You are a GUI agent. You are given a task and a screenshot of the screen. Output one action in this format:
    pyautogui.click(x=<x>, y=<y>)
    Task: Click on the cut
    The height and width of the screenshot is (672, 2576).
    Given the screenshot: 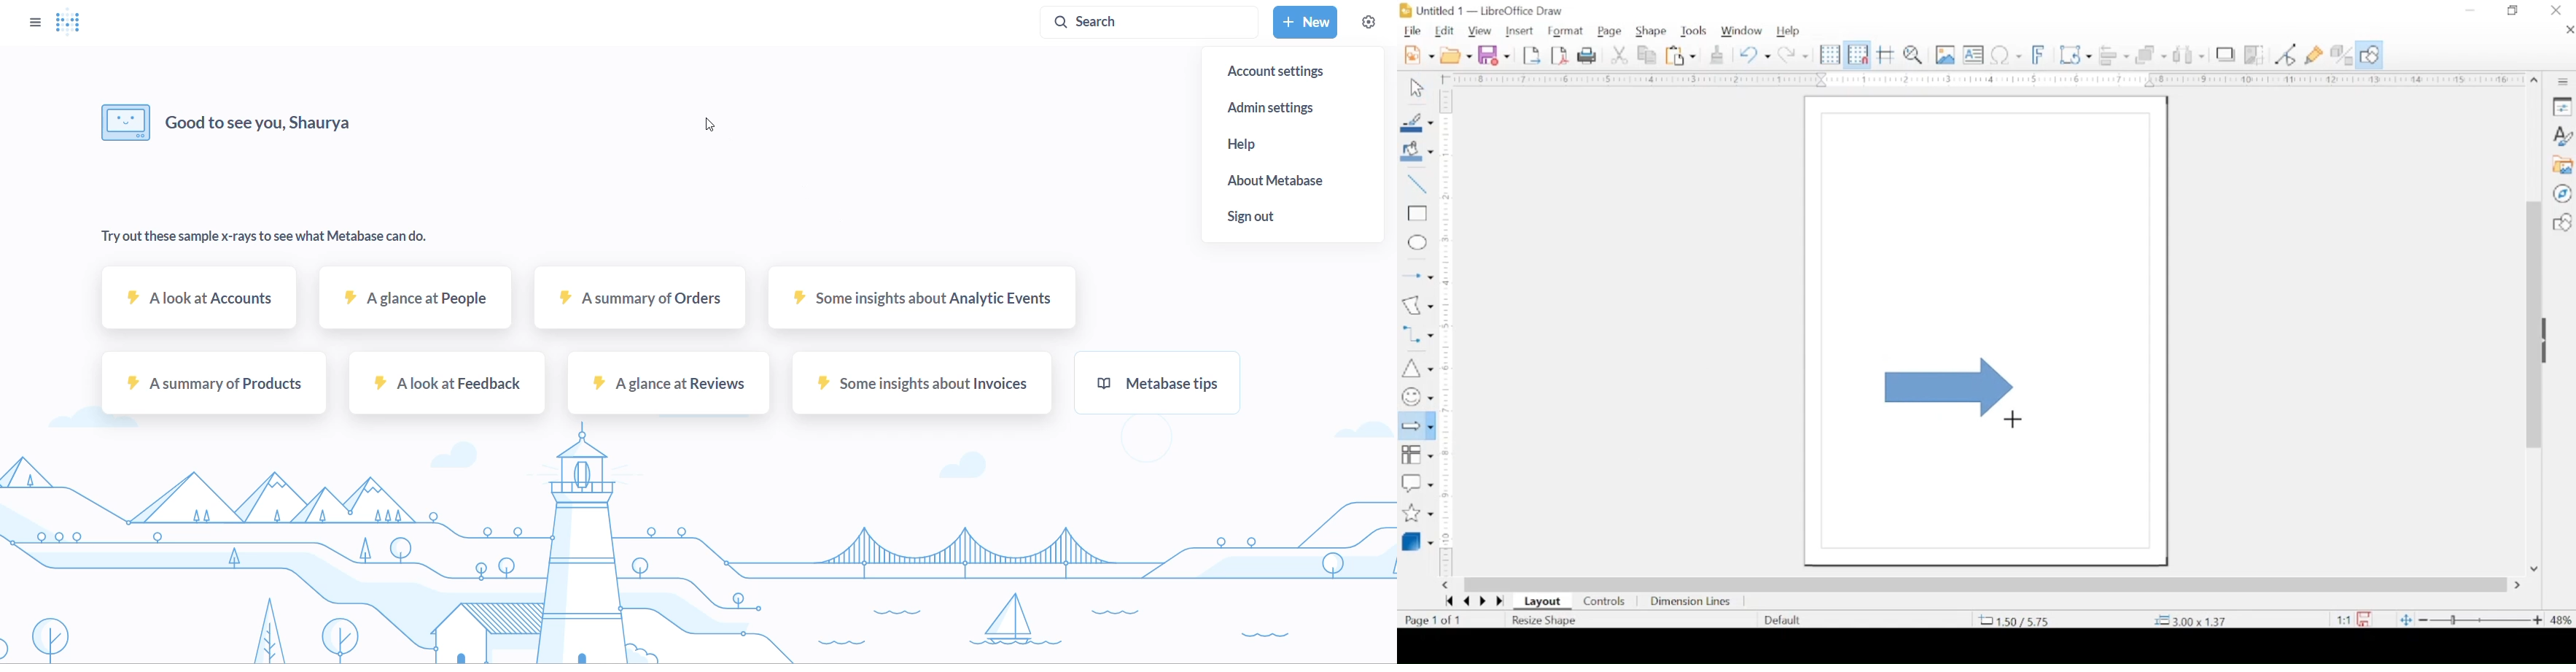 What is the action you would take?
    pyautogui.click(x=1619, y=55)
    